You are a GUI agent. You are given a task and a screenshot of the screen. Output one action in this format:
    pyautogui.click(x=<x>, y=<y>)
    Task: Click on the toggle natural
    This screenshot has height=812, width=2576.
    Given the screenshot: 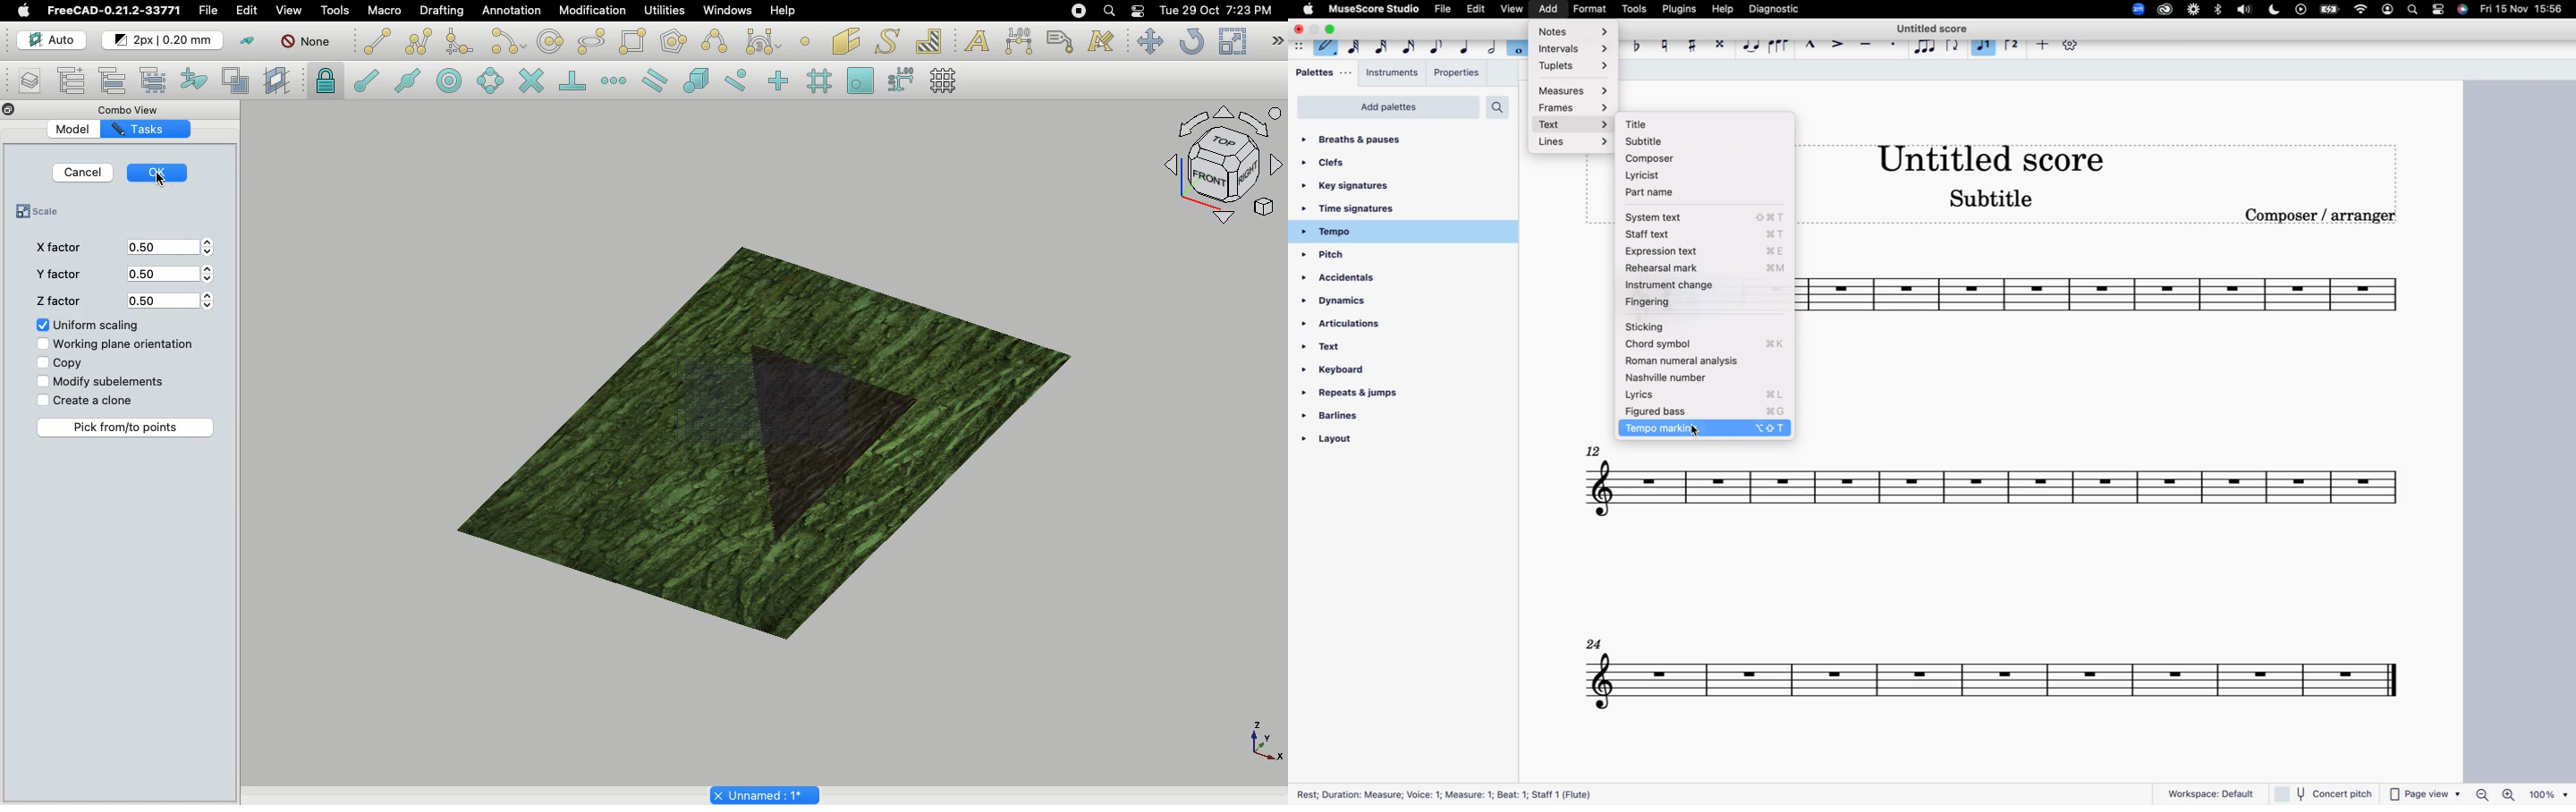 What is the action you would take?
    pyautogui.click(x=1664, y=43)
    